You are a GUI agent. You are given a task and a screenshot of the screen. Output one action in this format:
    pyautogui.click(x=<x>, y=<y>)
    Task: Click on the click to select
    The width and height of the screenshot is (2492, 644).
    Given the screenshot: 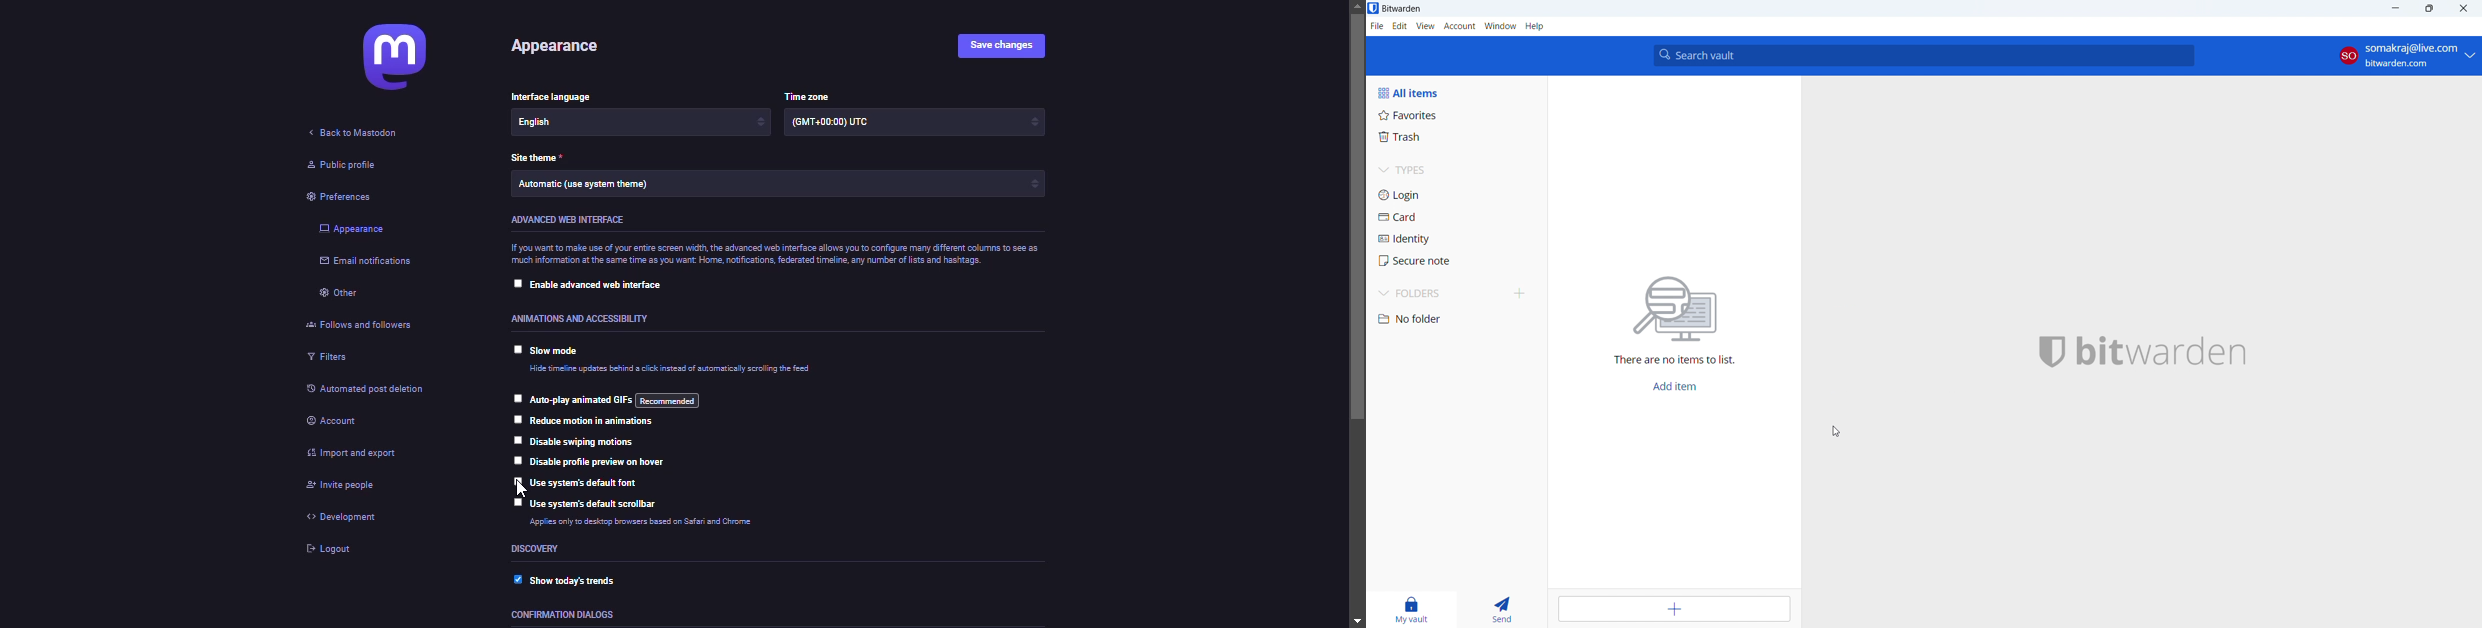 What is the action you would take?
    pyautogui.click(x=518, y=503)
    